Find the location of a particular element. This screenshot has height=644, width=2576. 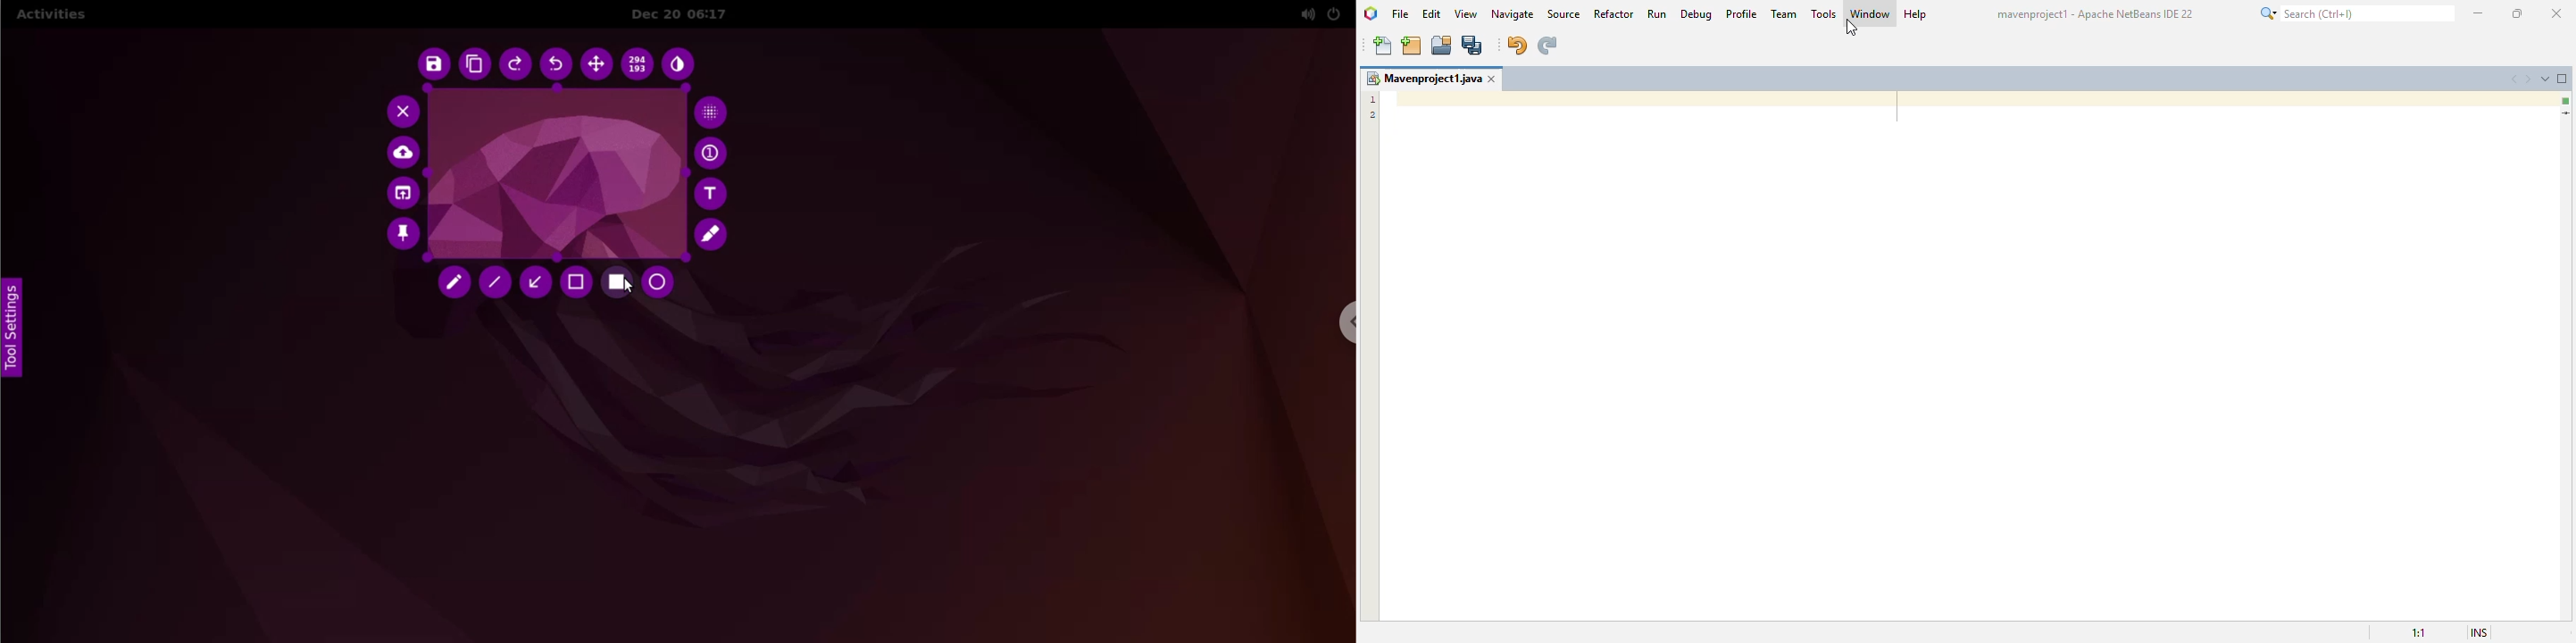

move selection is located at coordinates (596, 64).